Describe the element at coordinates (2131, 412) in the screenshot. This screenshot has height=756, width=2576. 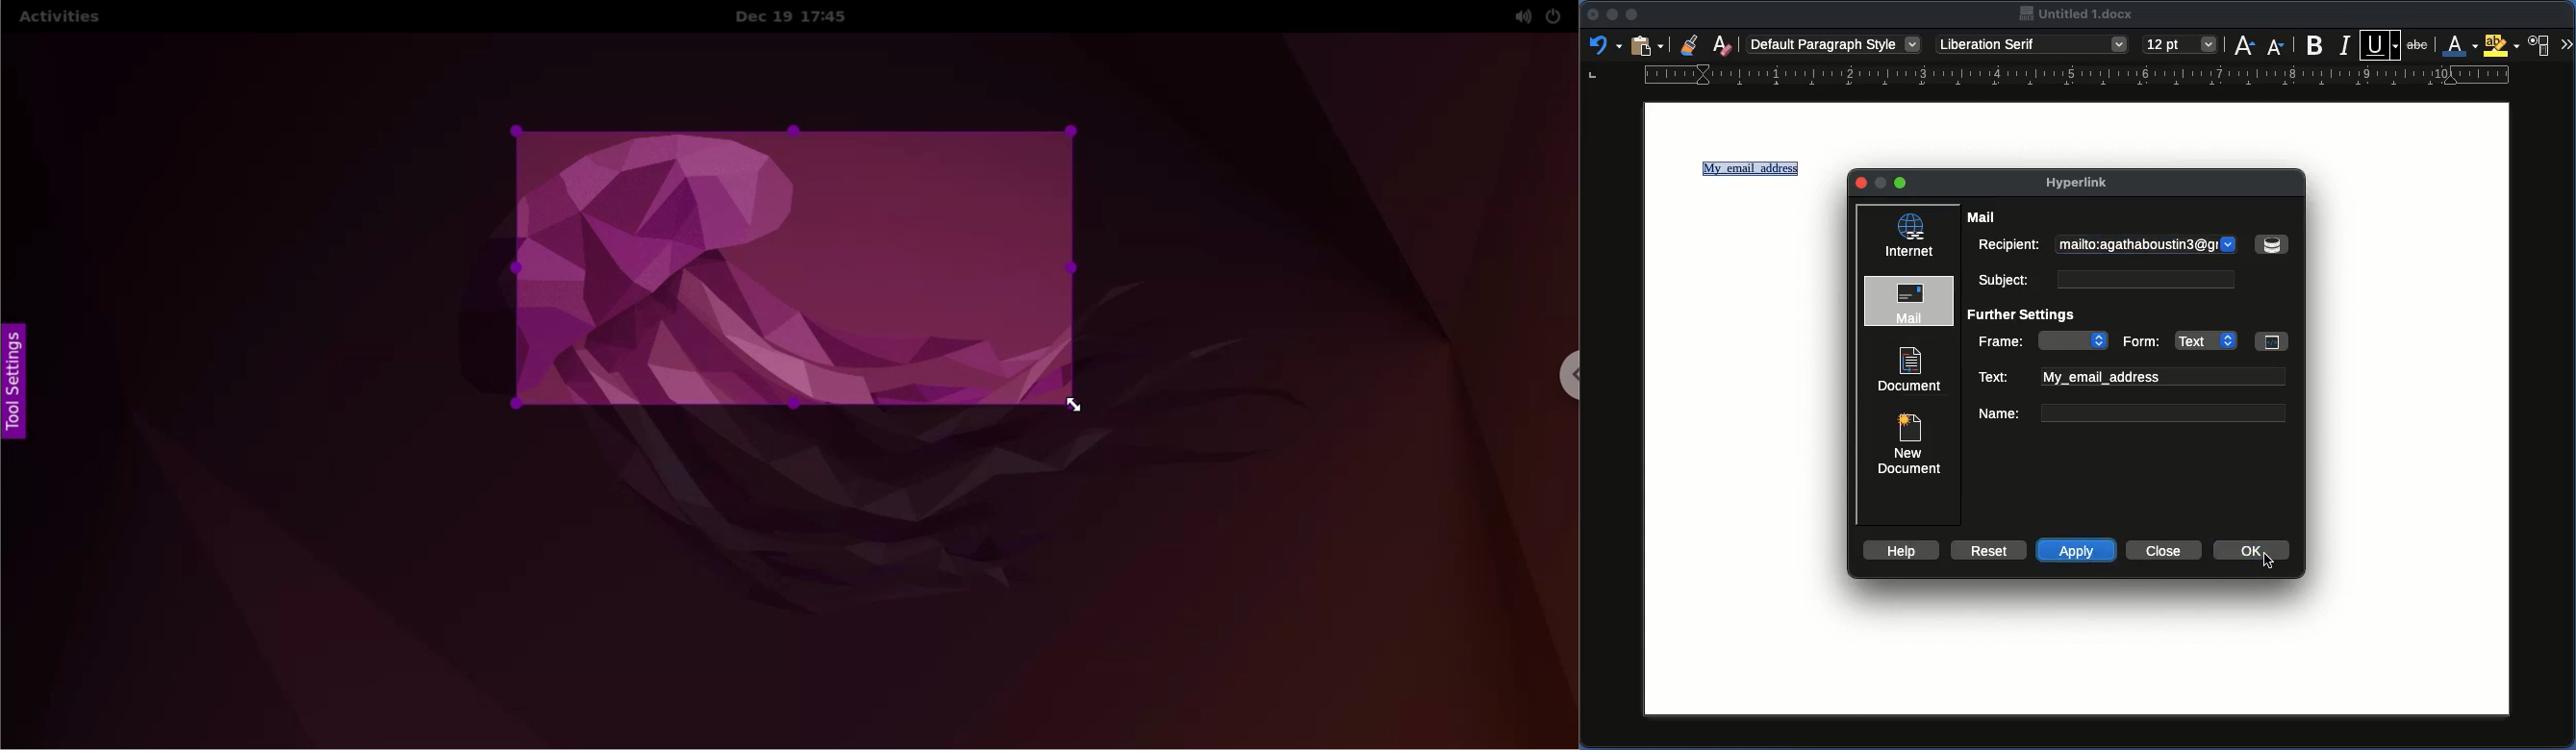
I see `Name` at that location.